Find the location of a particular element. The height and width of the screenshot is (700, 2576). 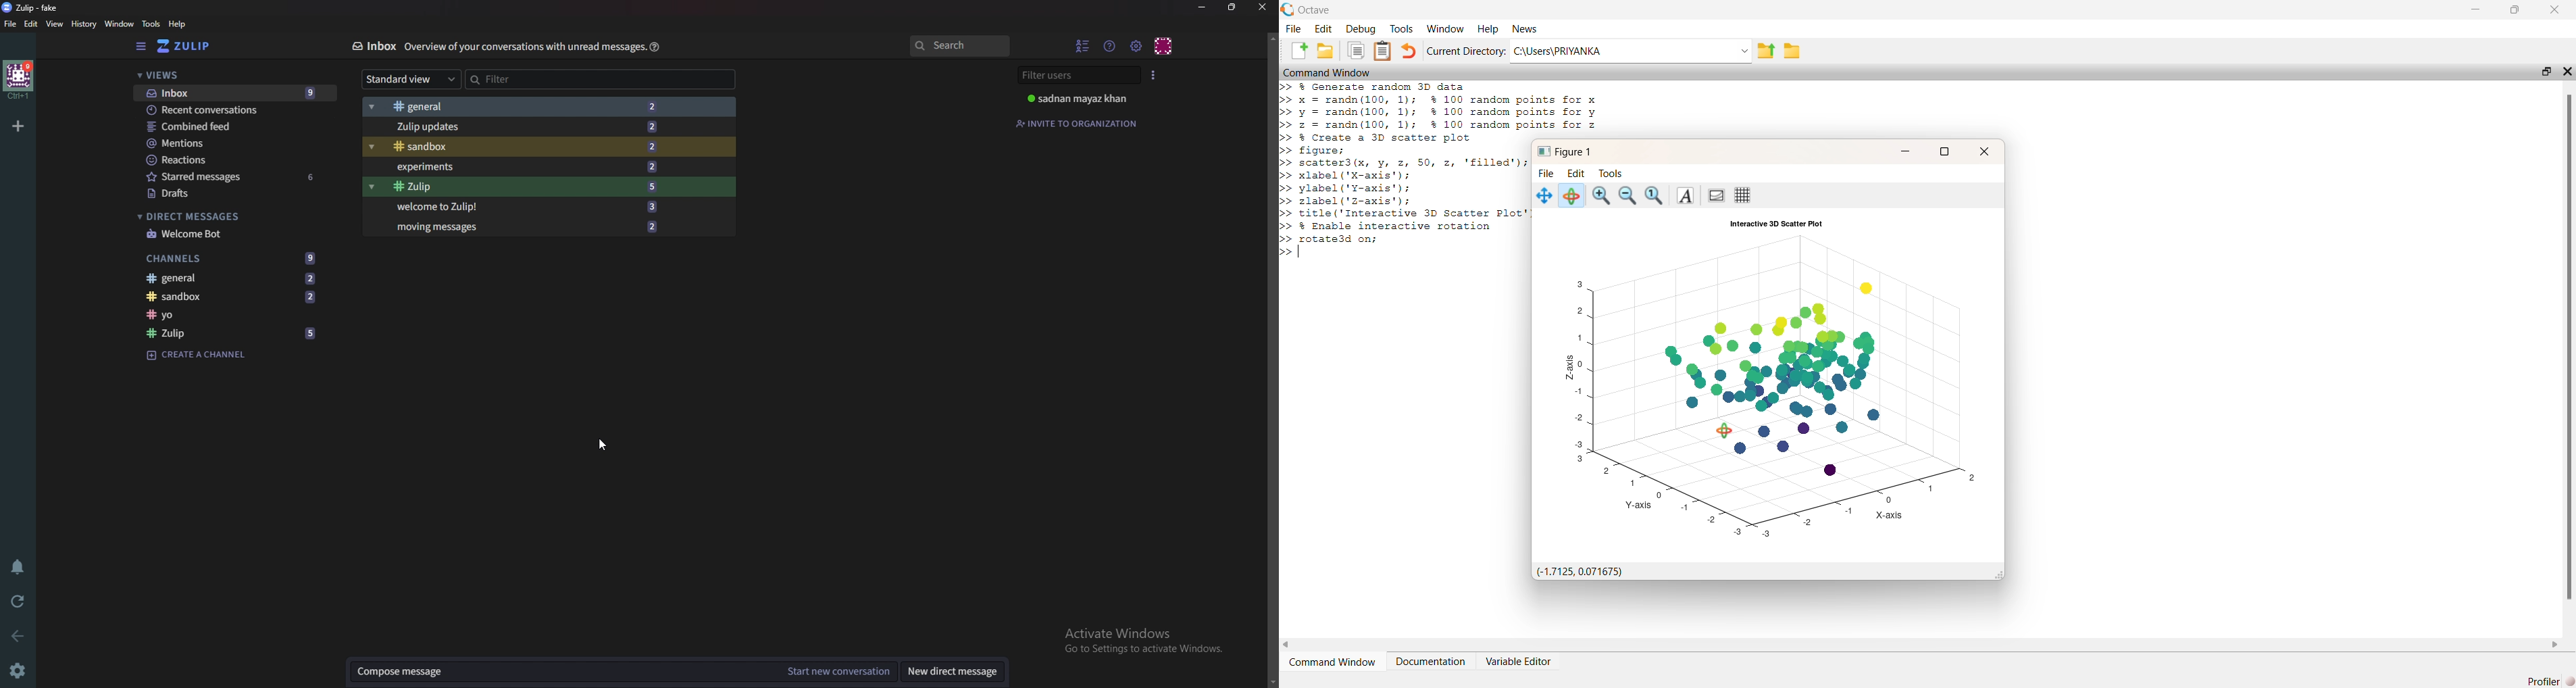

parent directory is located at coordinates (1767, 51).